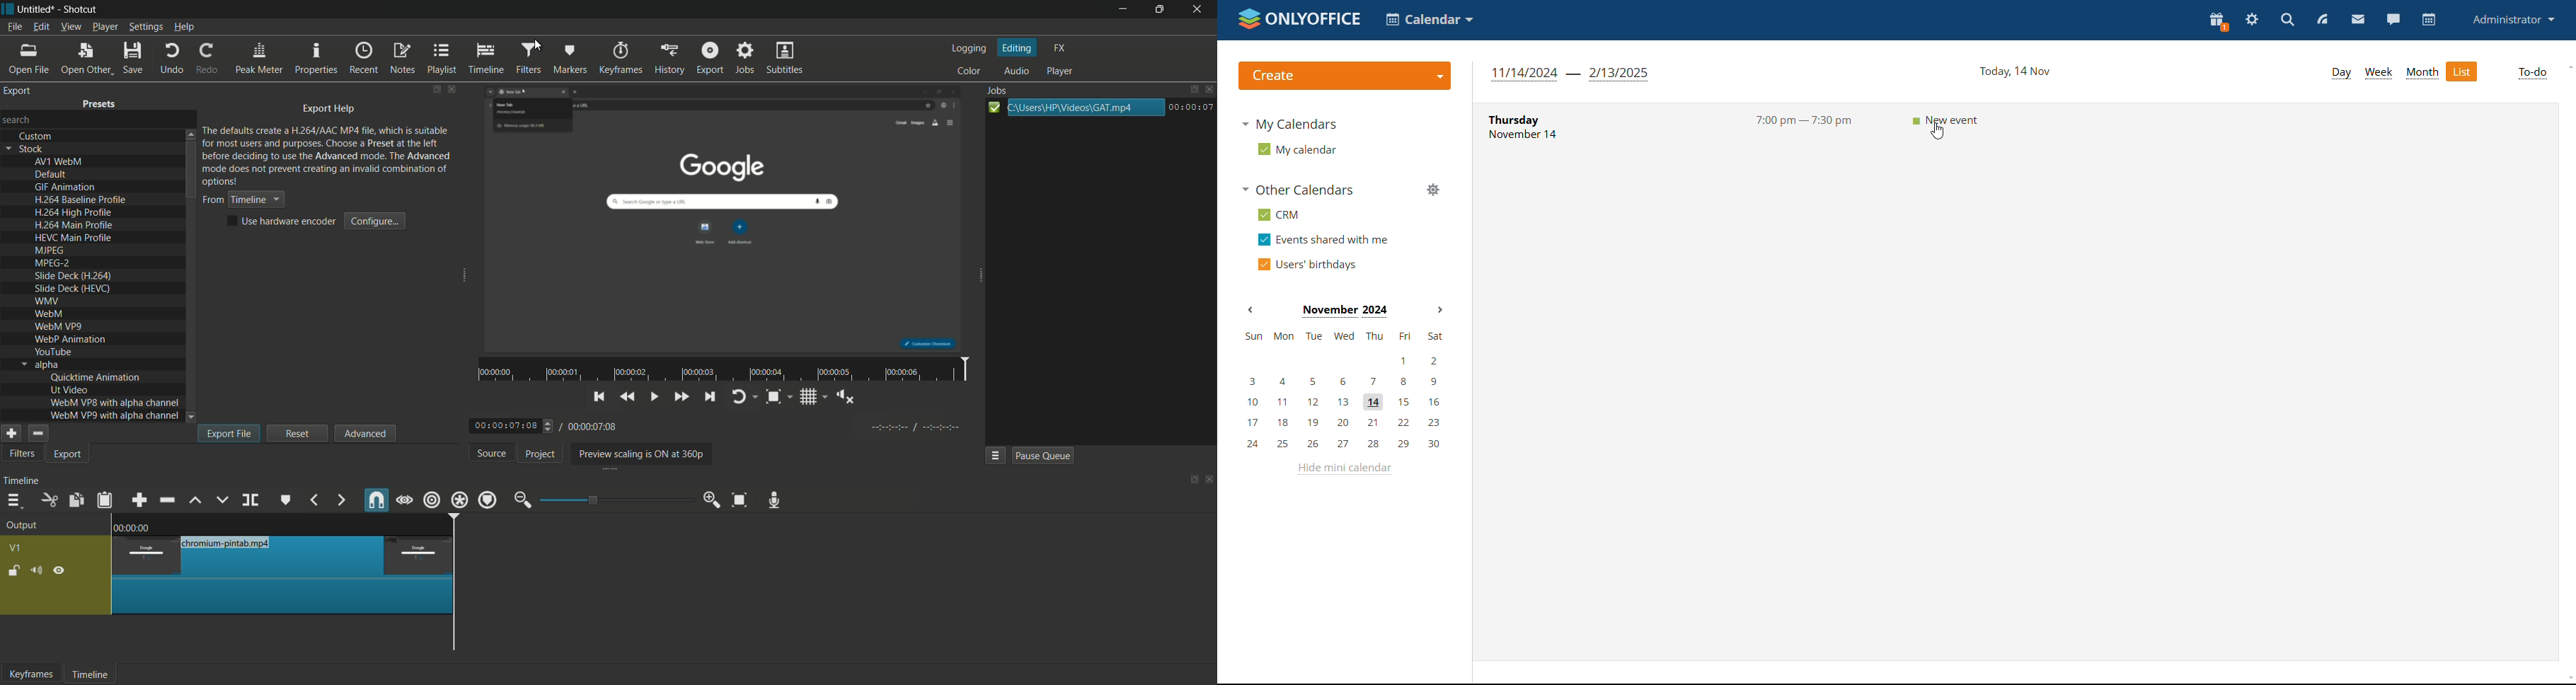 The height and width of the screenshot is (700, 2576). What do you see at coordinates (669, 58) in the screenshot?
I see `history` at bounding box center [669, 58].